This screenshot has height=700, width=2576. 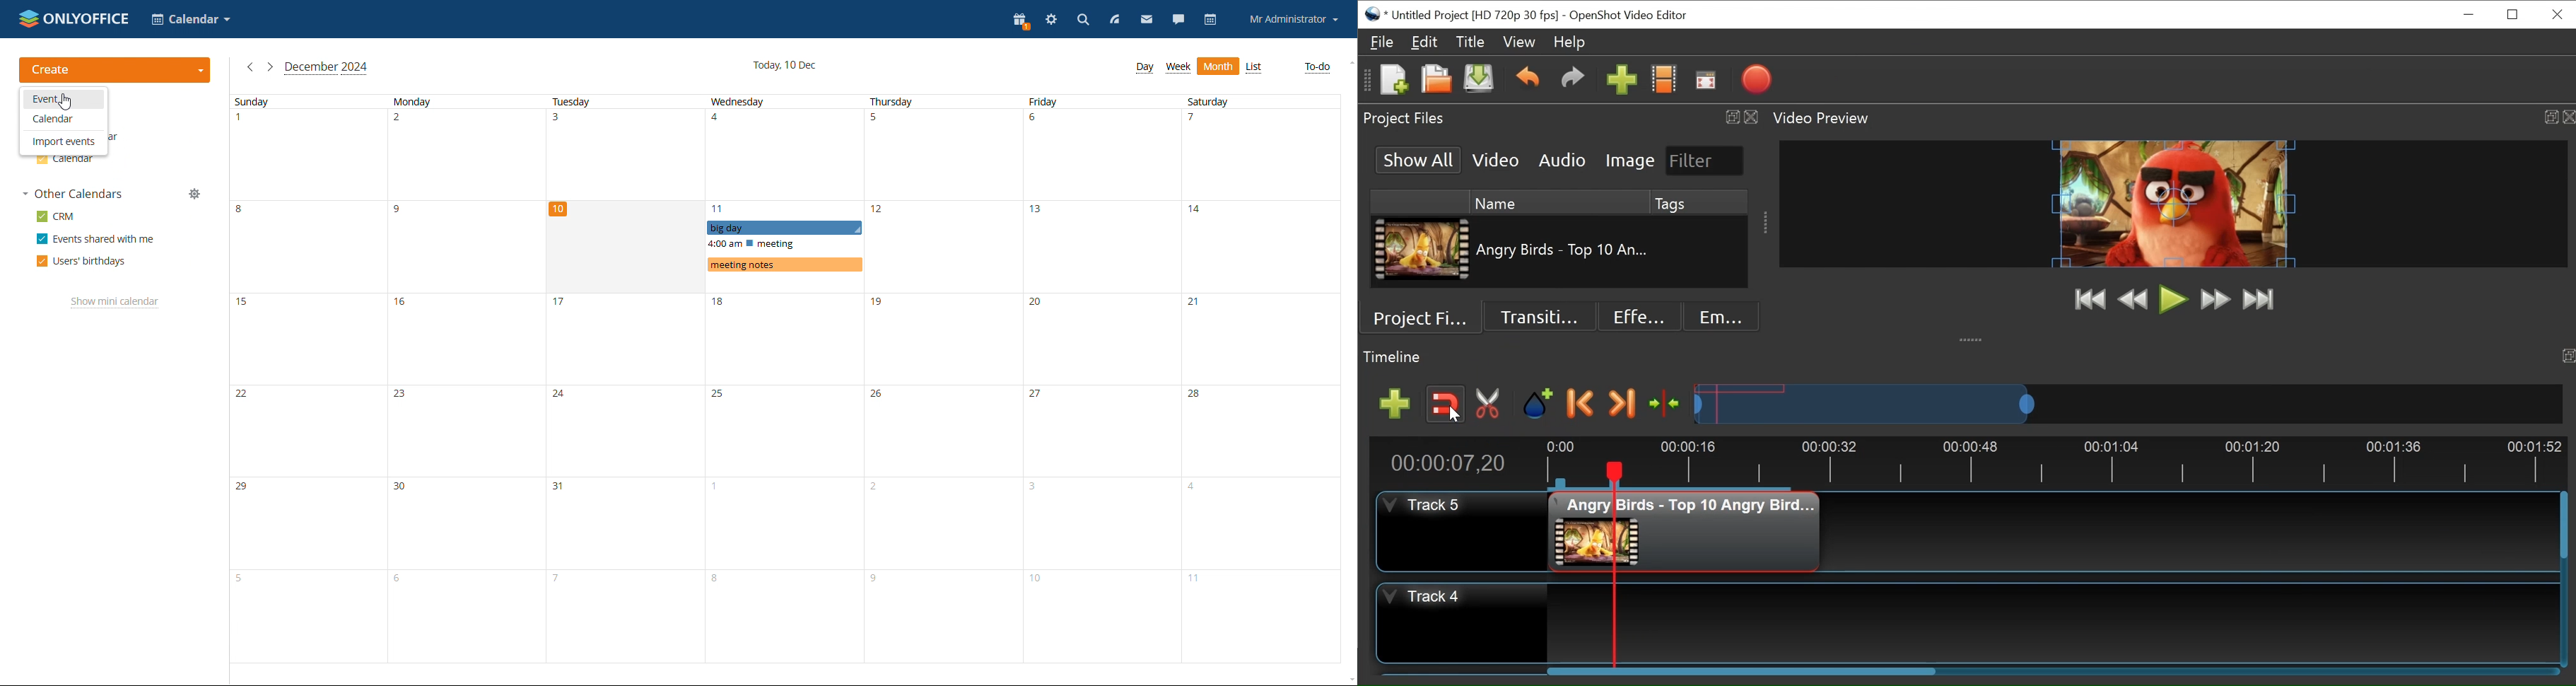 I want to click on current month, so click(x=327, y=69).